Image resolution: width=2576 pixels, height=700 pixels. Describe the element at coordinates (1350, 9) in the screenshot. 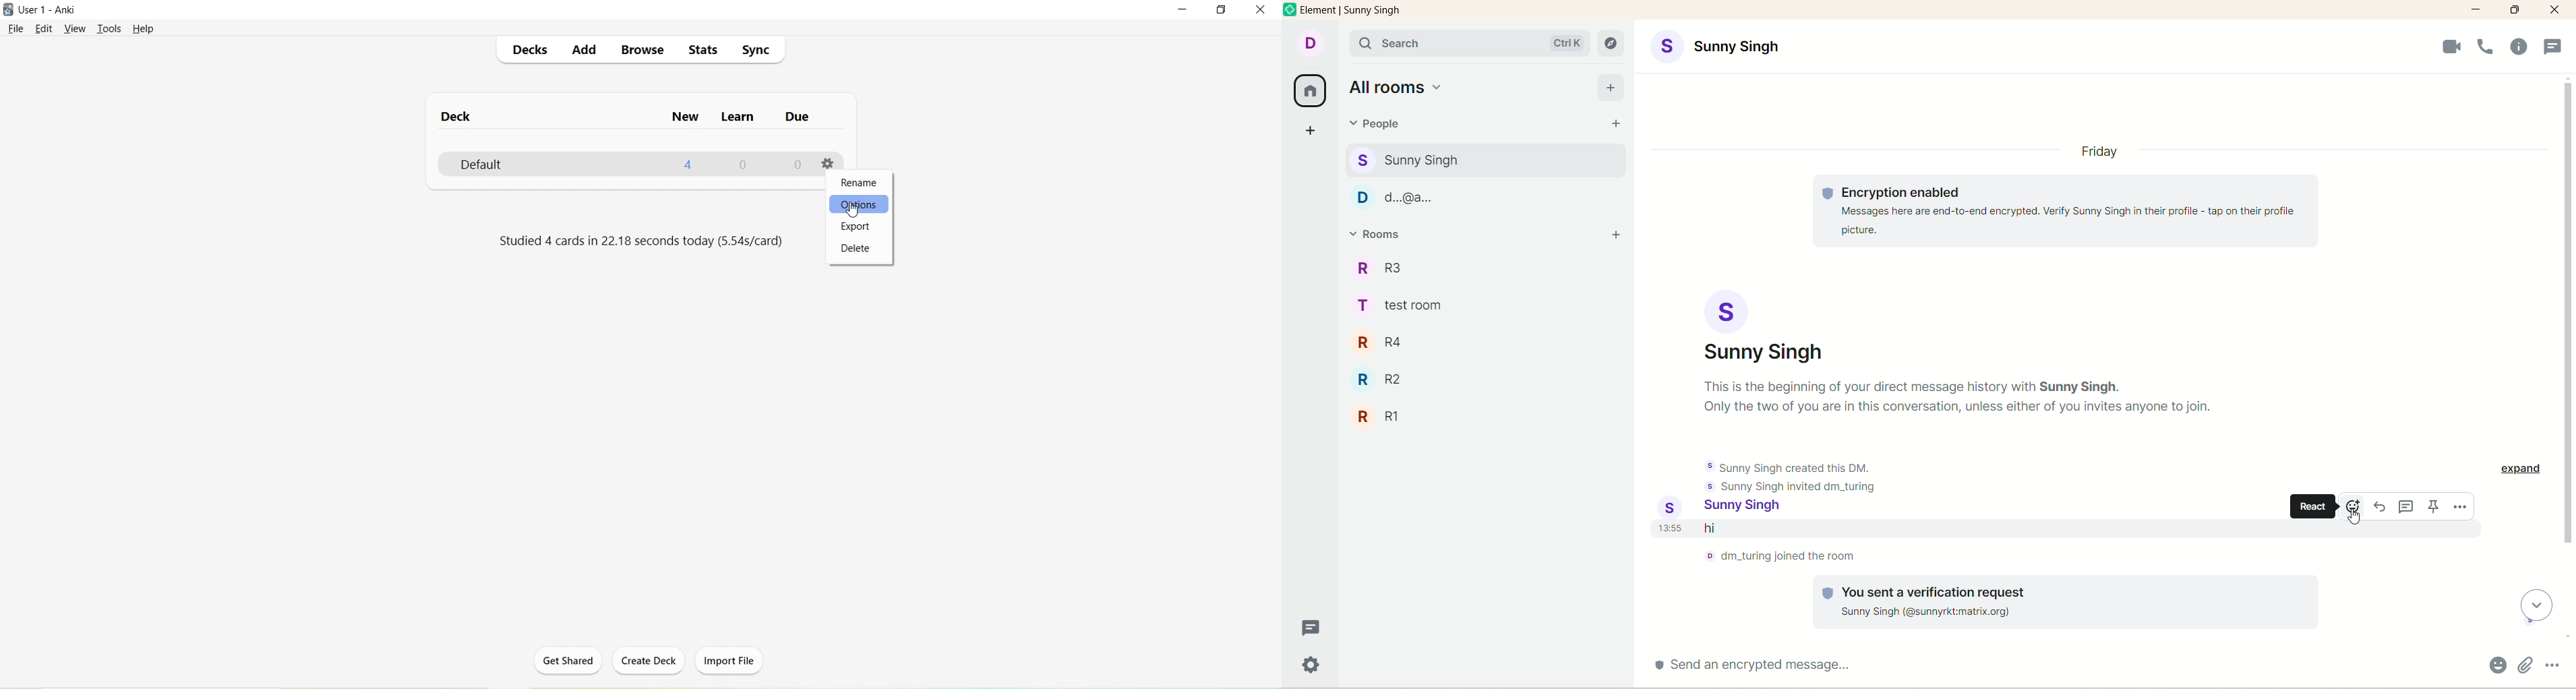

I see `Element | Sunny Singh` at that location.